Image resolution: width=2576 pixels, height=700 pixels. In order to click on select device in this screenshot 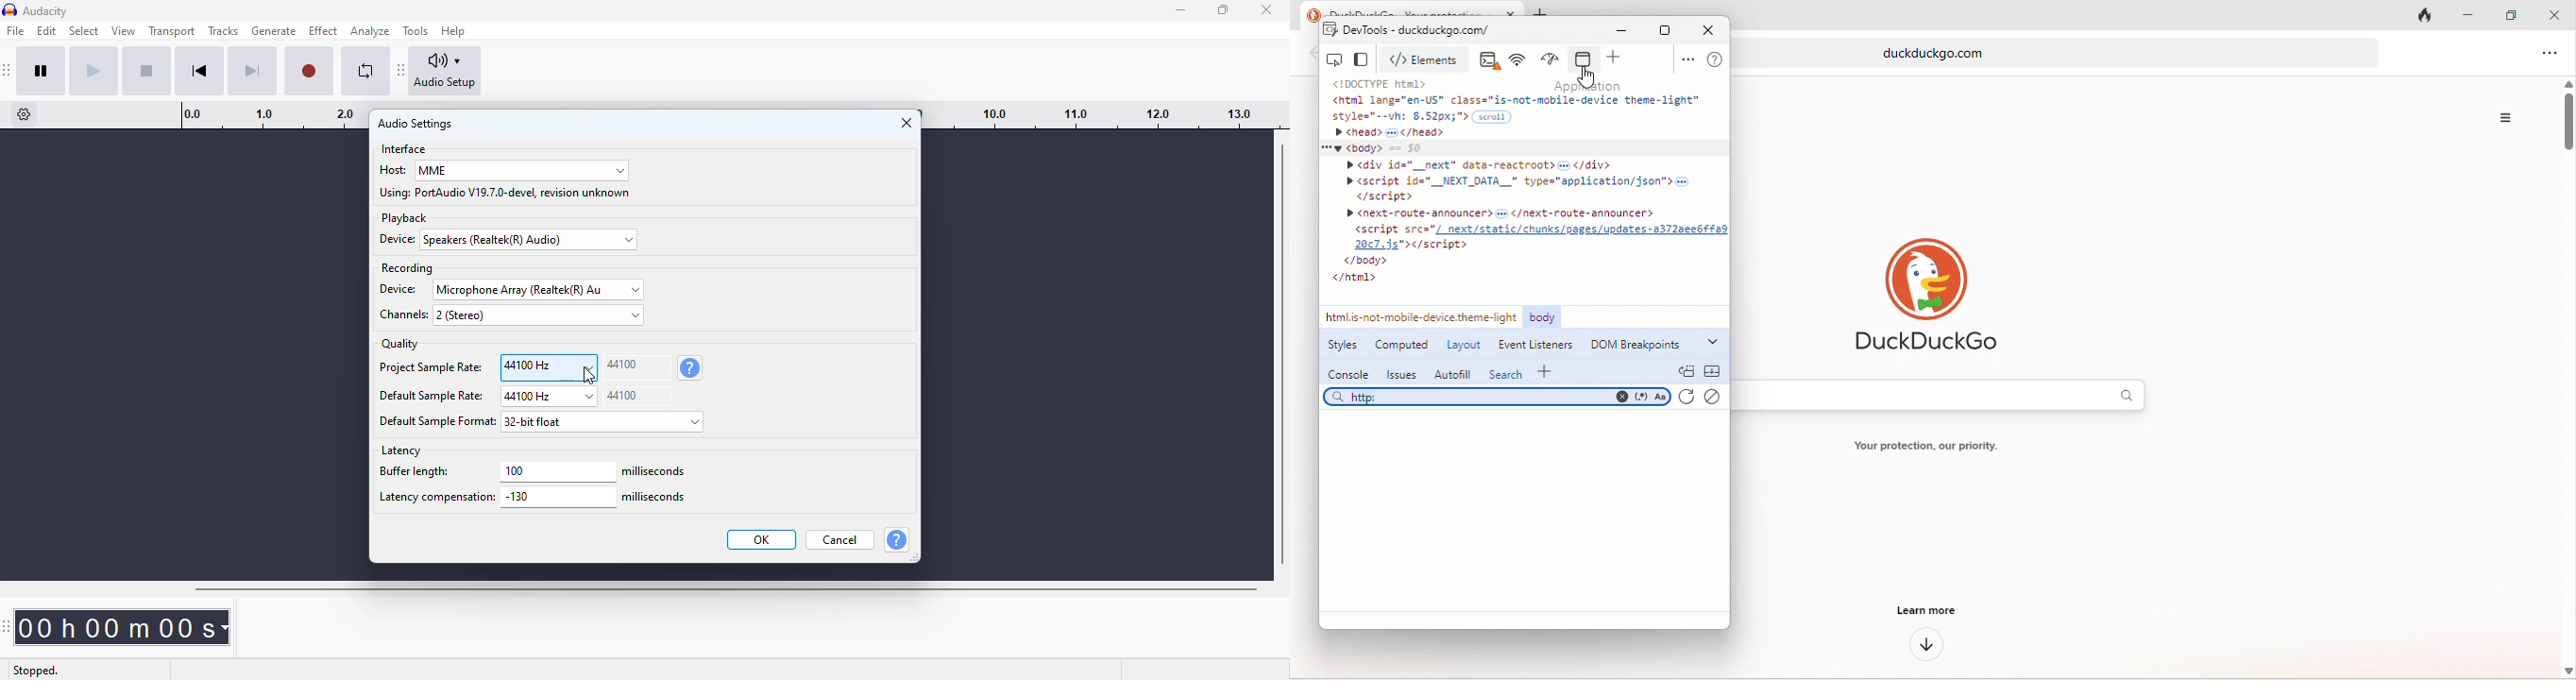, I will do `click(531, 240)`.